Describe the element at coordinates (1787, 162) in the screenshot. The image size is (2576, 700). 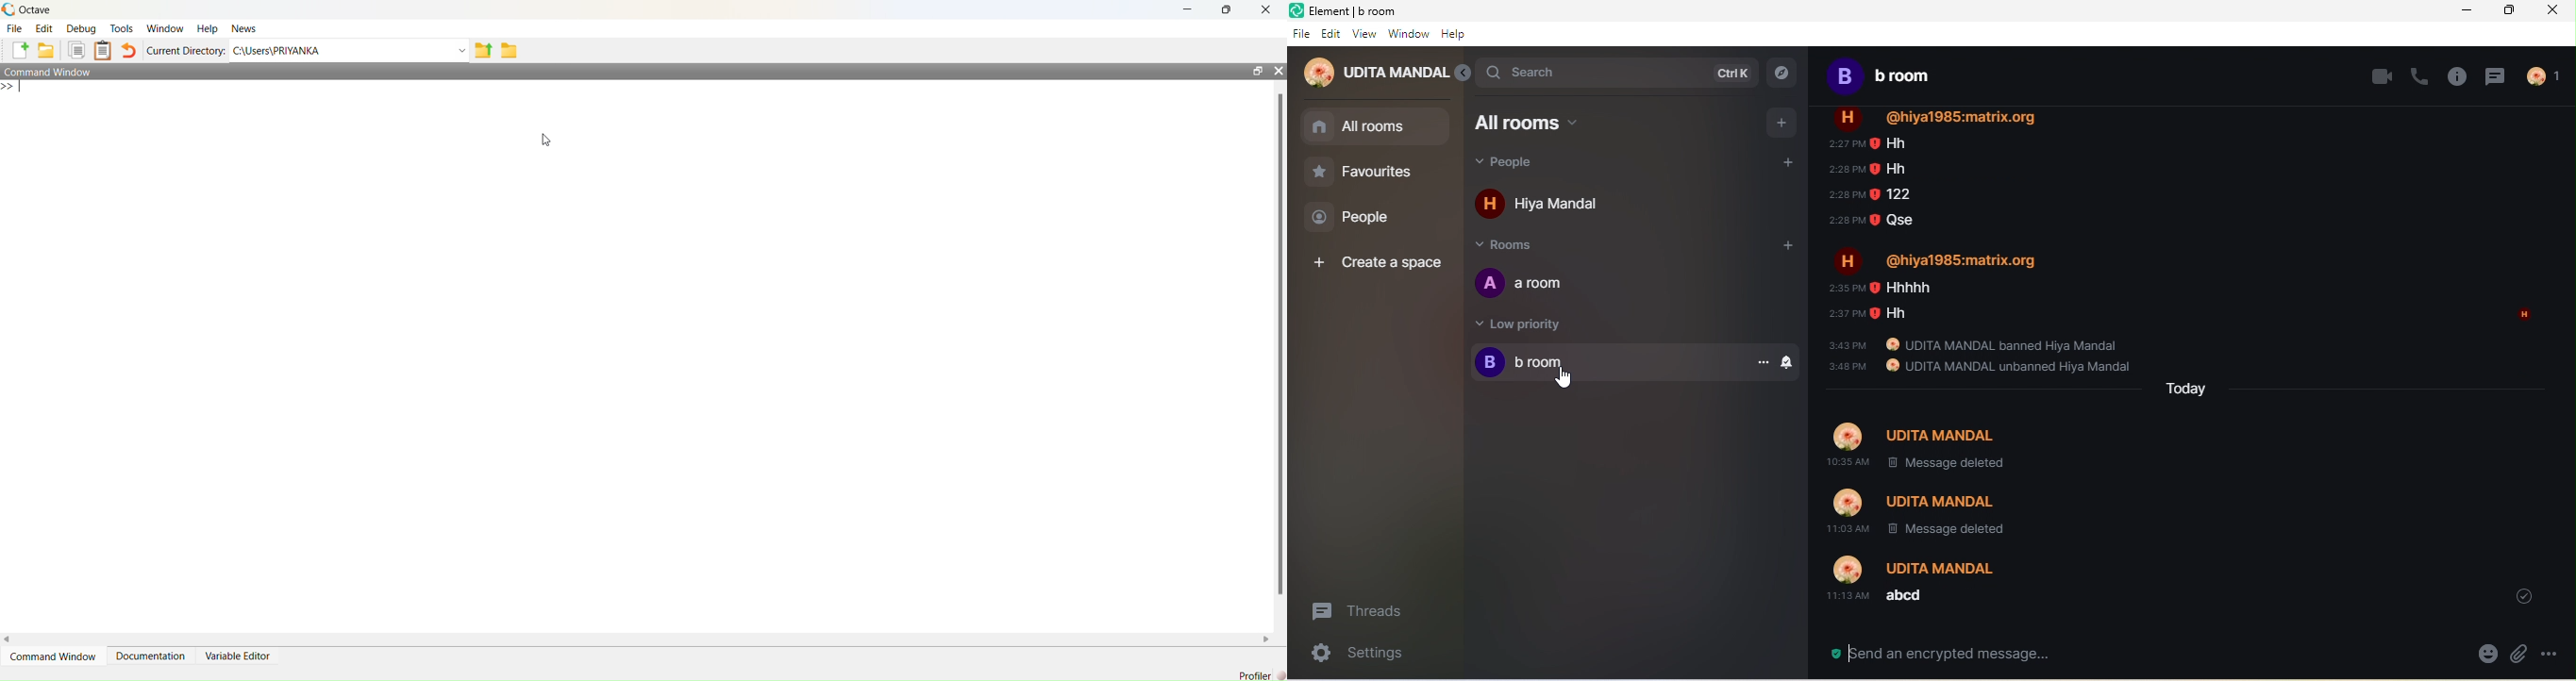
I see `add people` at that location.